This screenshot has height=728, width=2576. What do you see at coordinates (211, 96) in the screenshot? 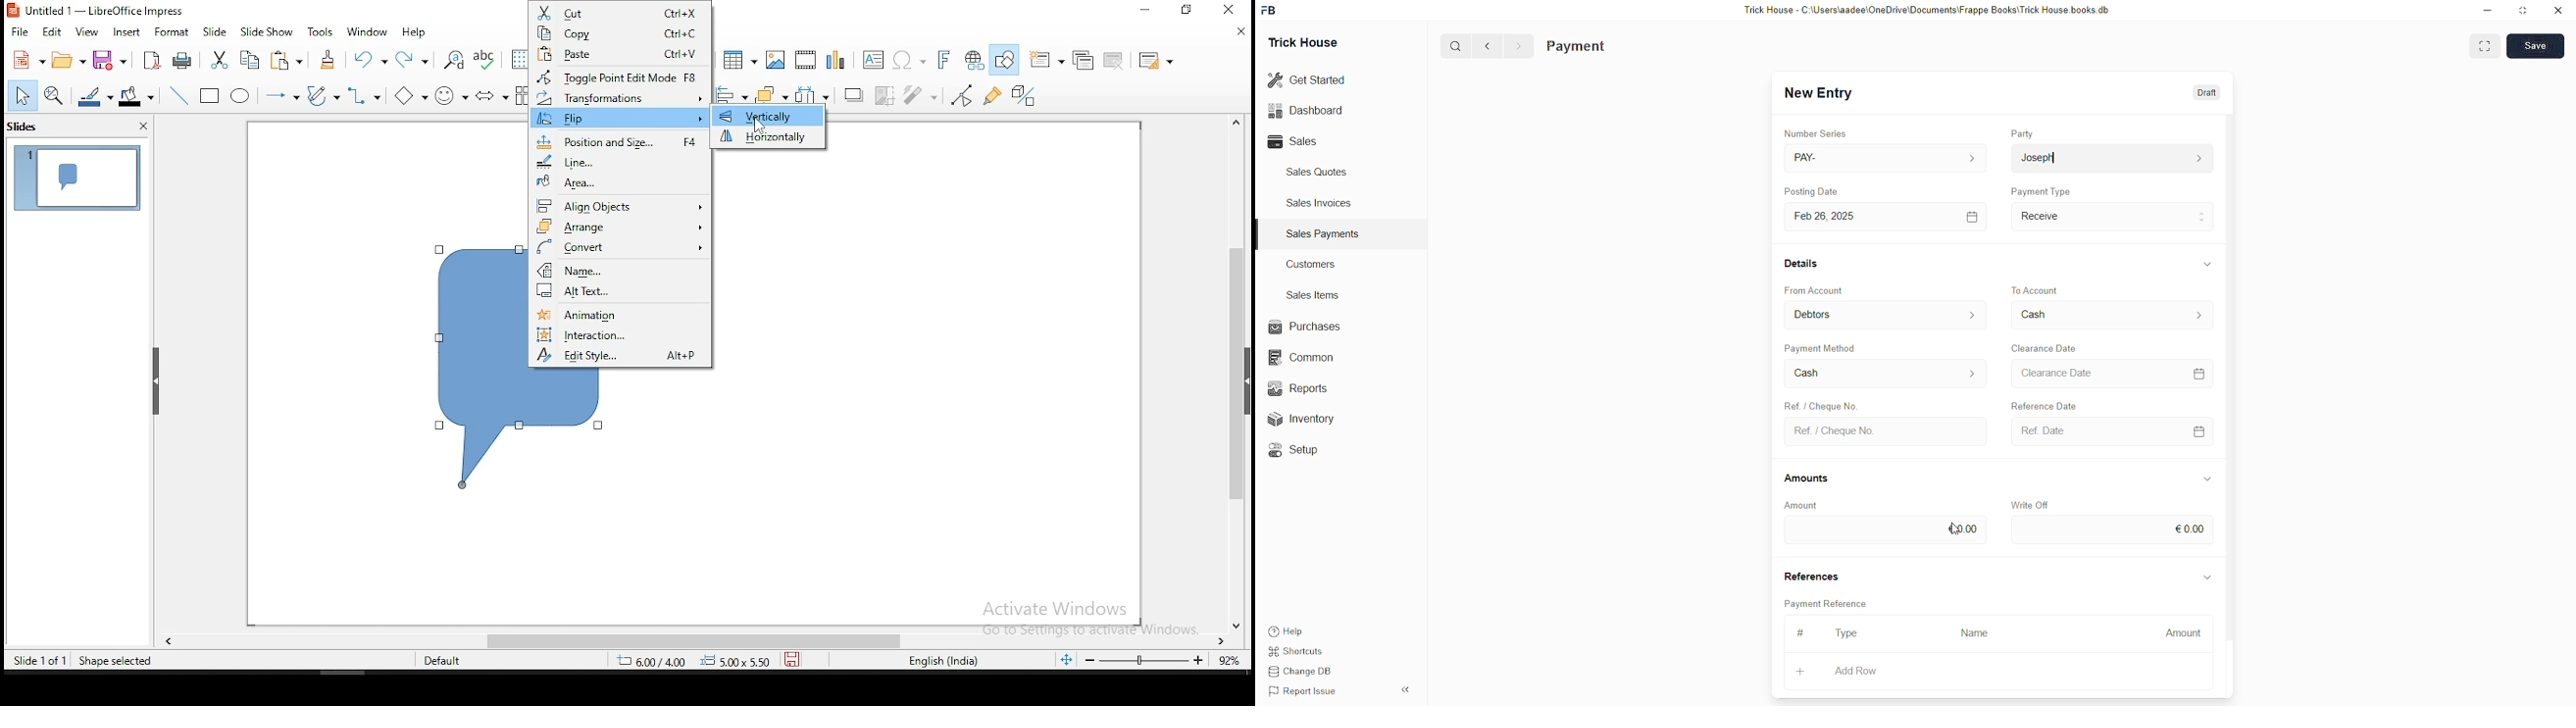
I see `rectangle` at bounding box center [211, 96].